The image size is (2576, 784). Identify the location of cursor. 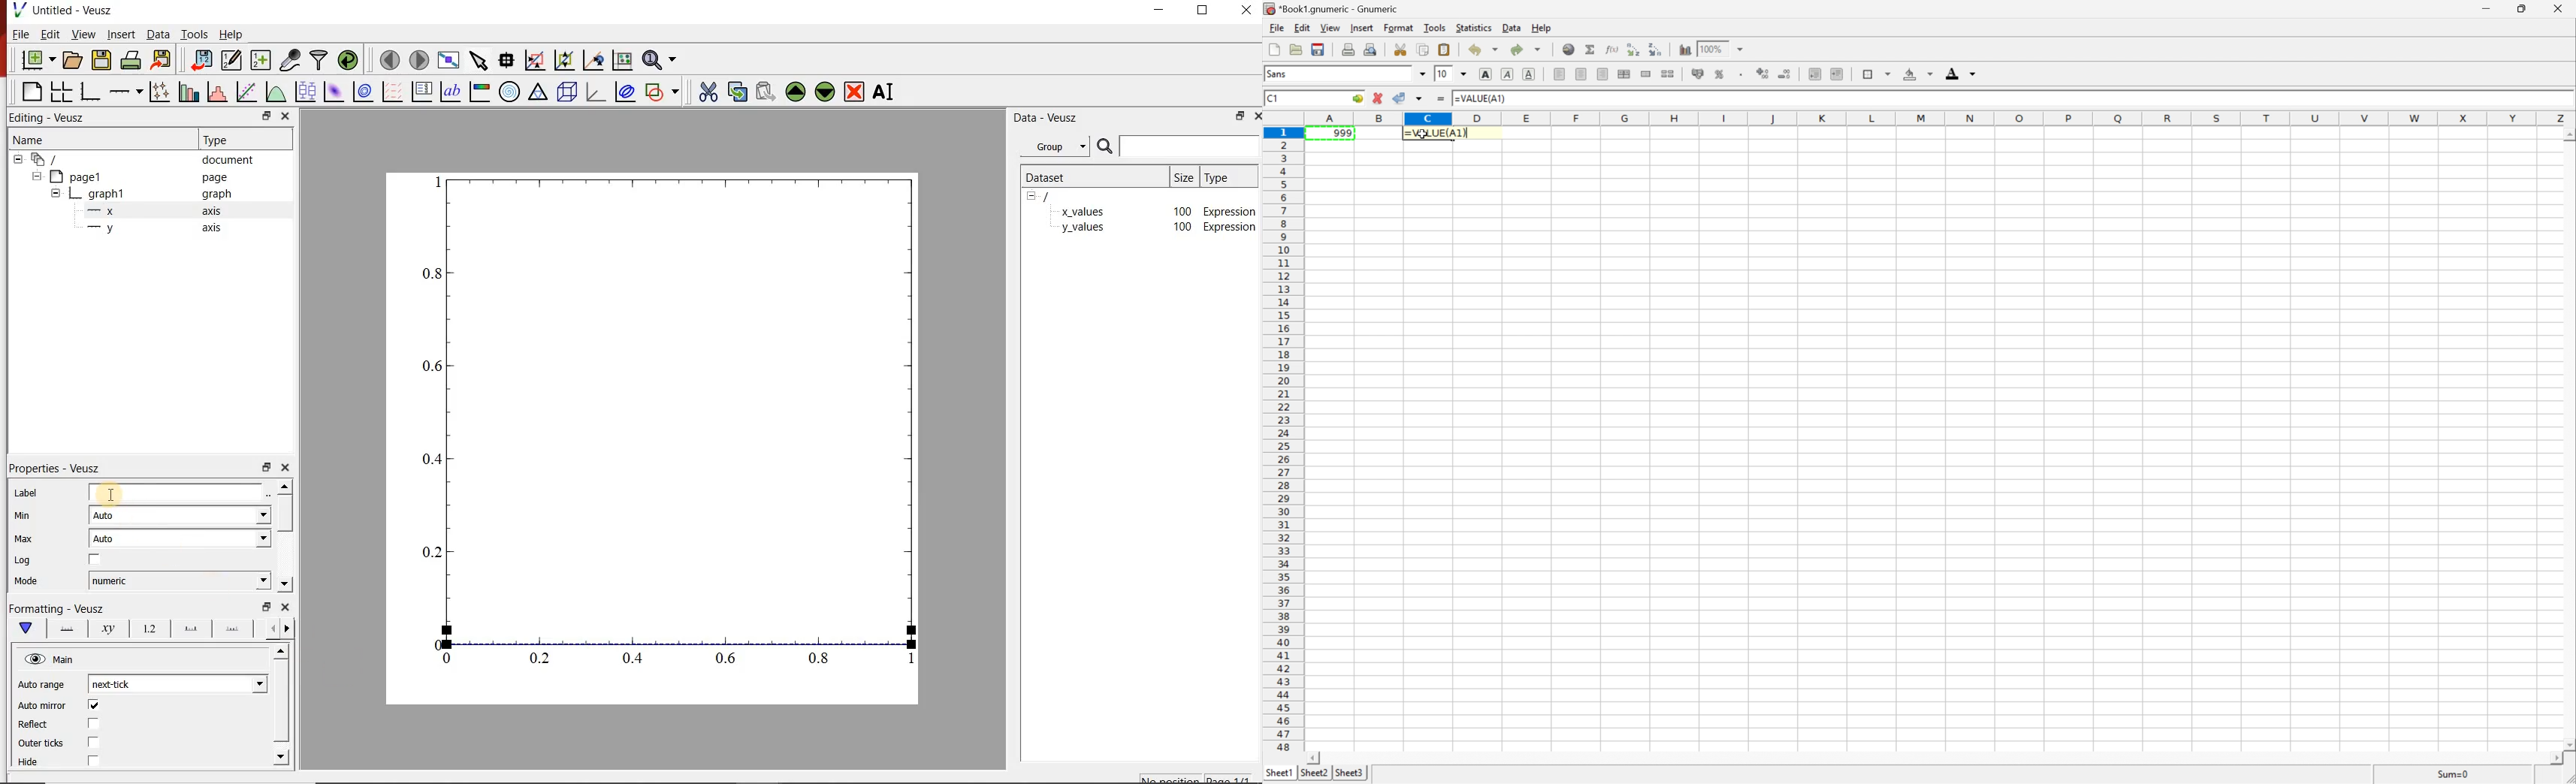
(1426, 136).